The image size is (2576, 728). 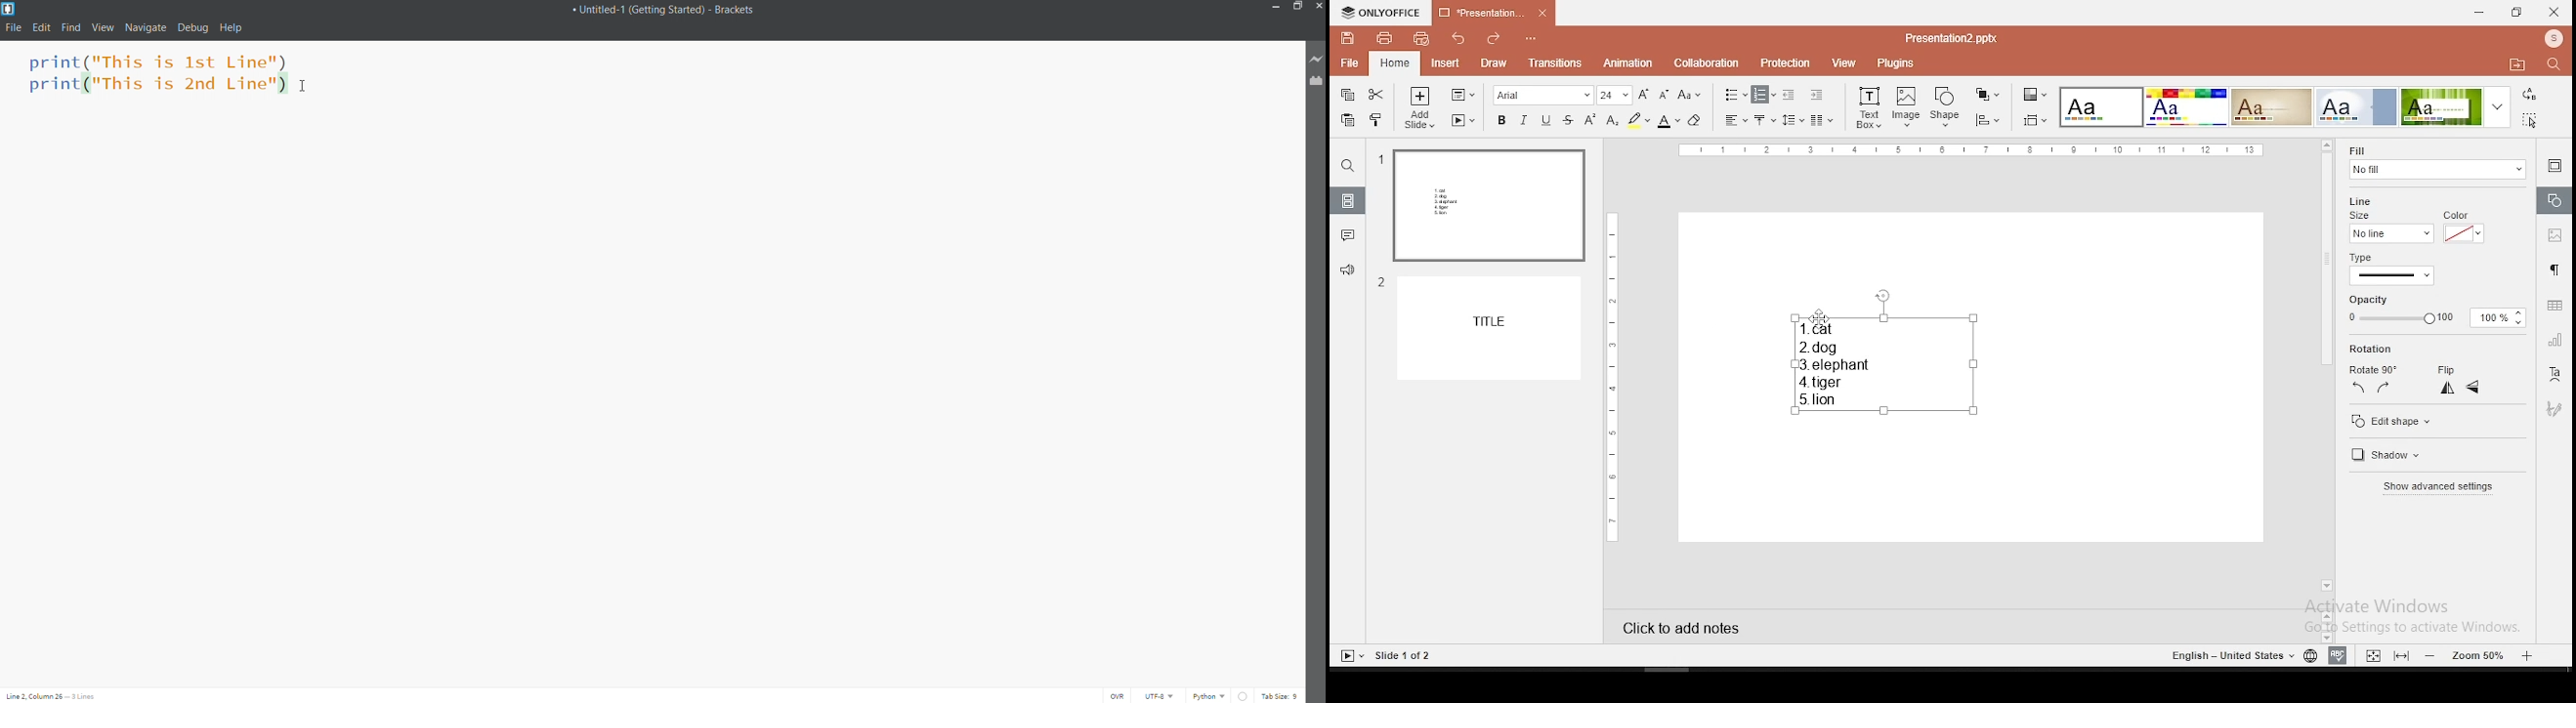 What do you see at coordinates (1764, 95) in the screenshot?
I see `numbering` at bounding box center [1764, 95].